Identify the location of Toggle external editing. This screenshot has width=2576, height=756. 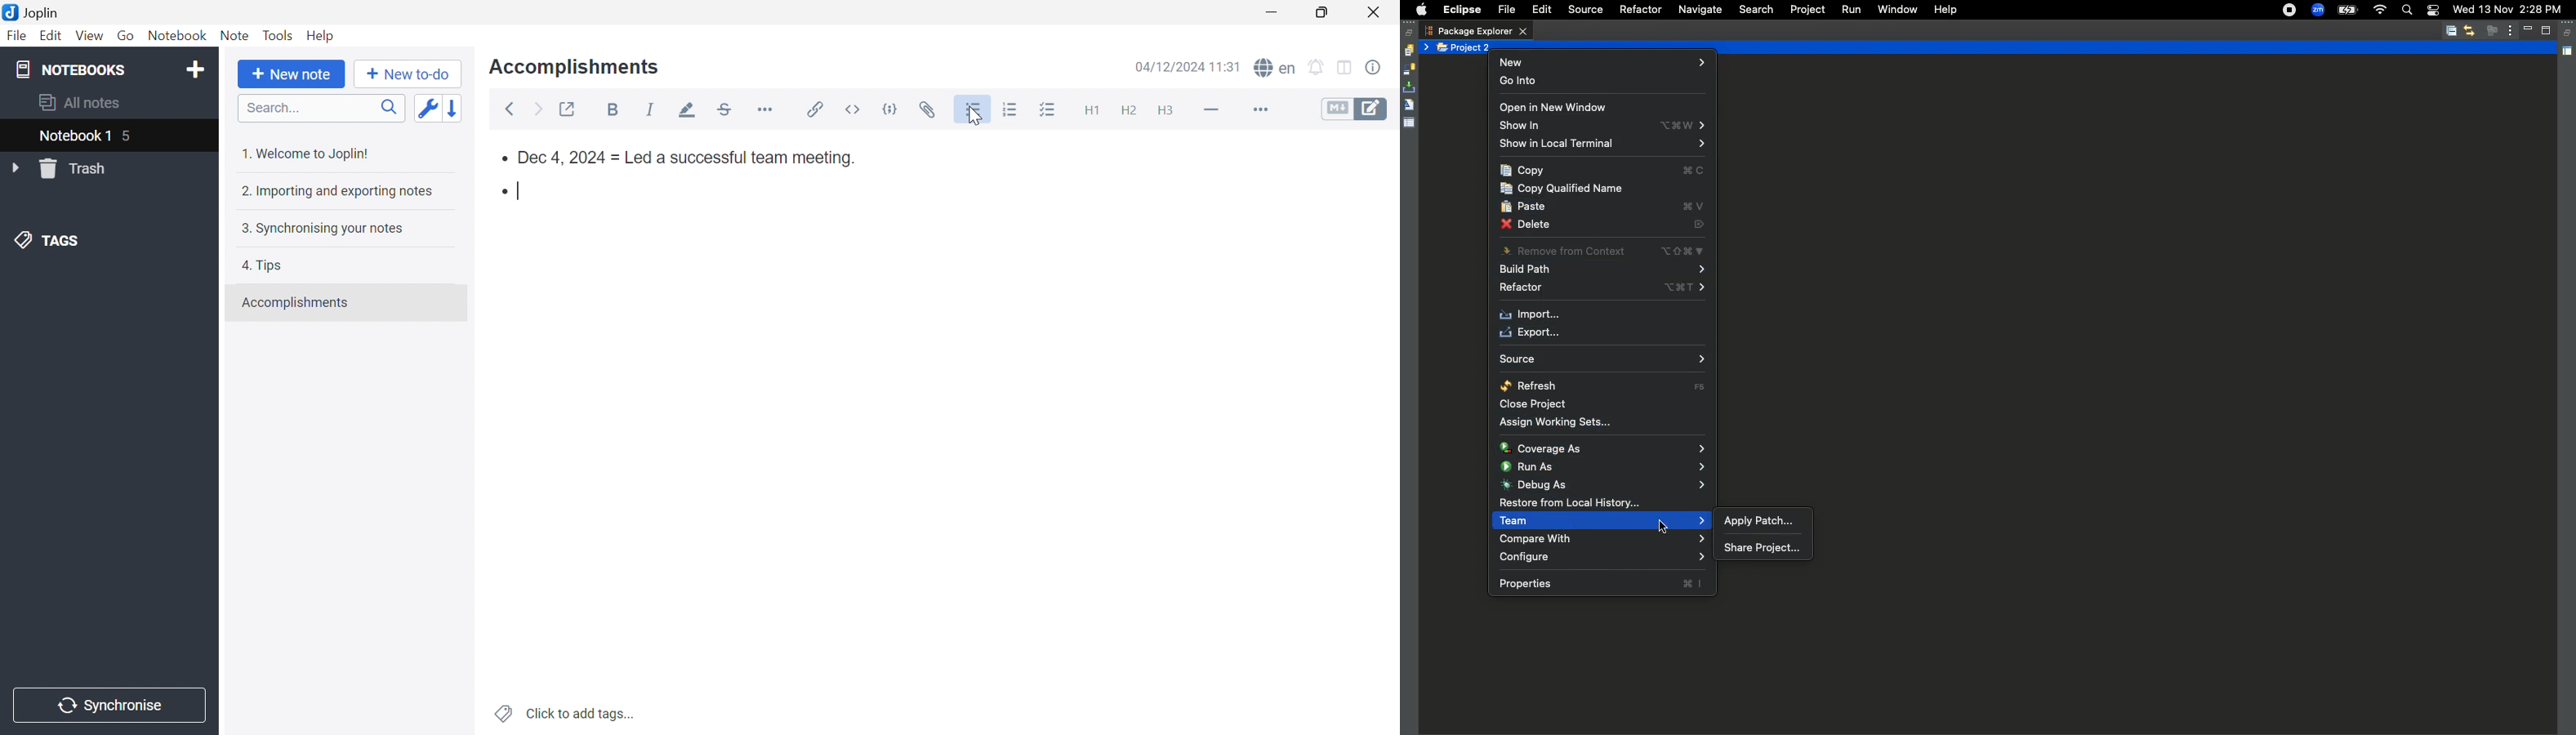
(567, 109).